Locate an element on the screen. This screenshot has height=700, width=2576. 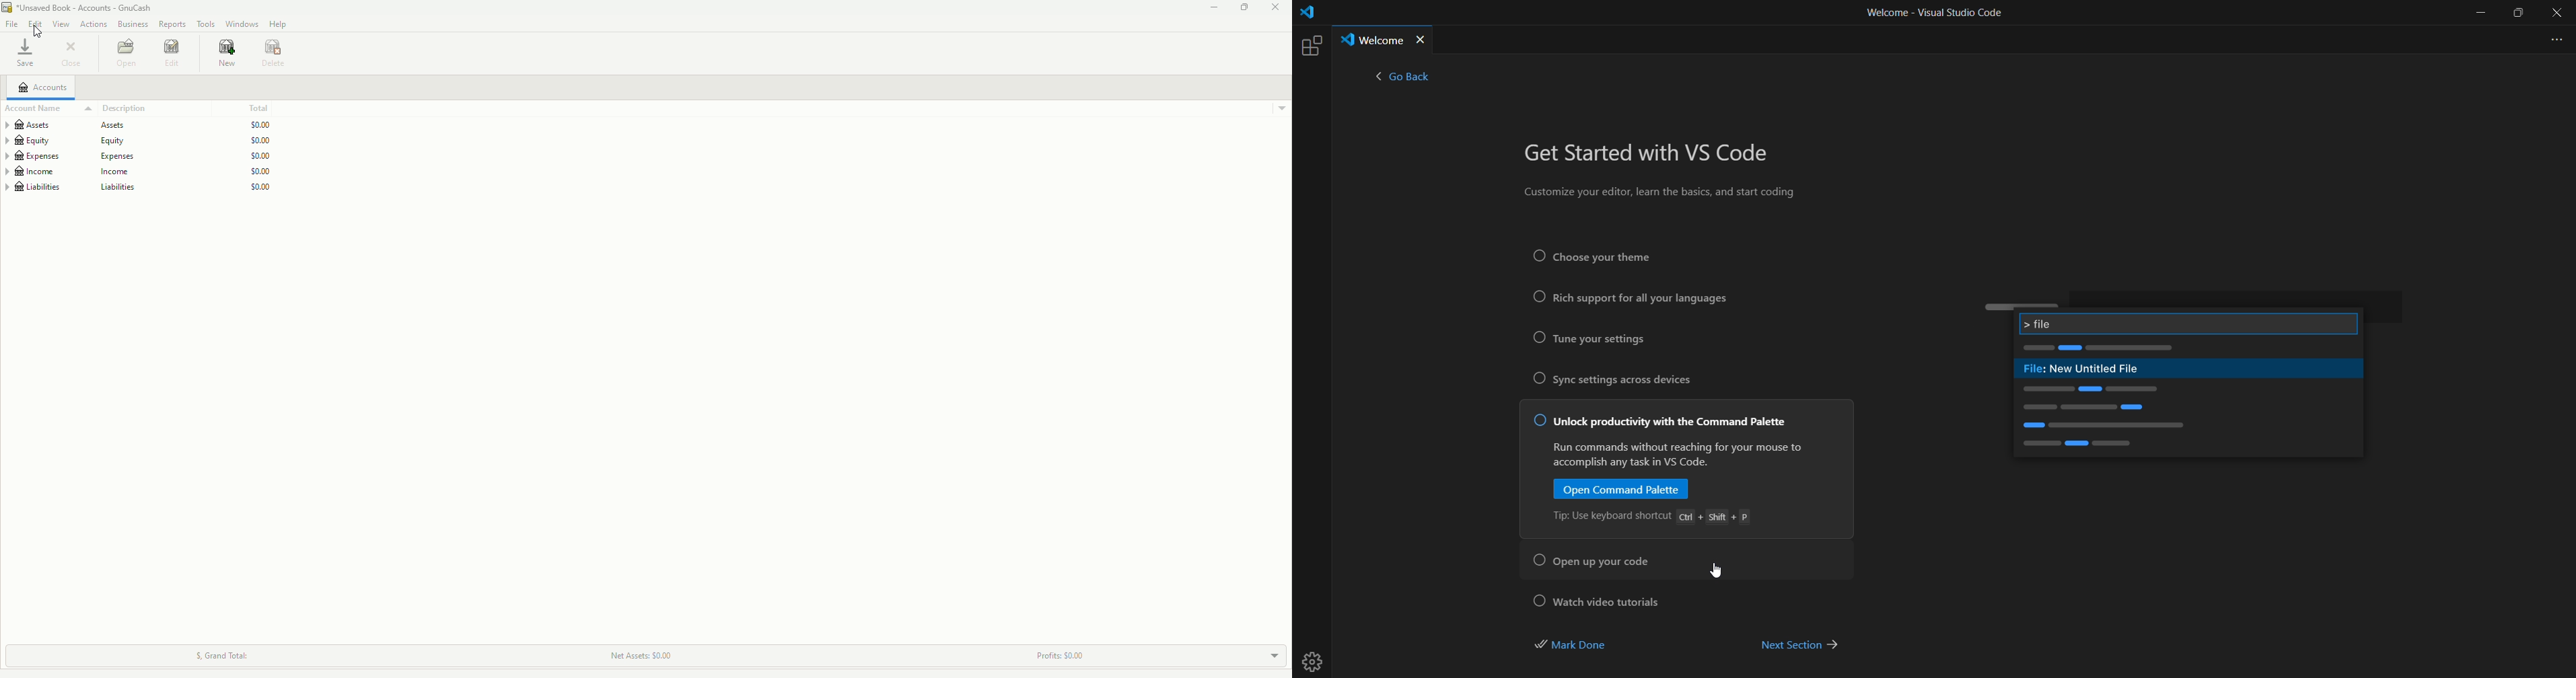
watch video tutorial is located at coordinates (1602, 599).